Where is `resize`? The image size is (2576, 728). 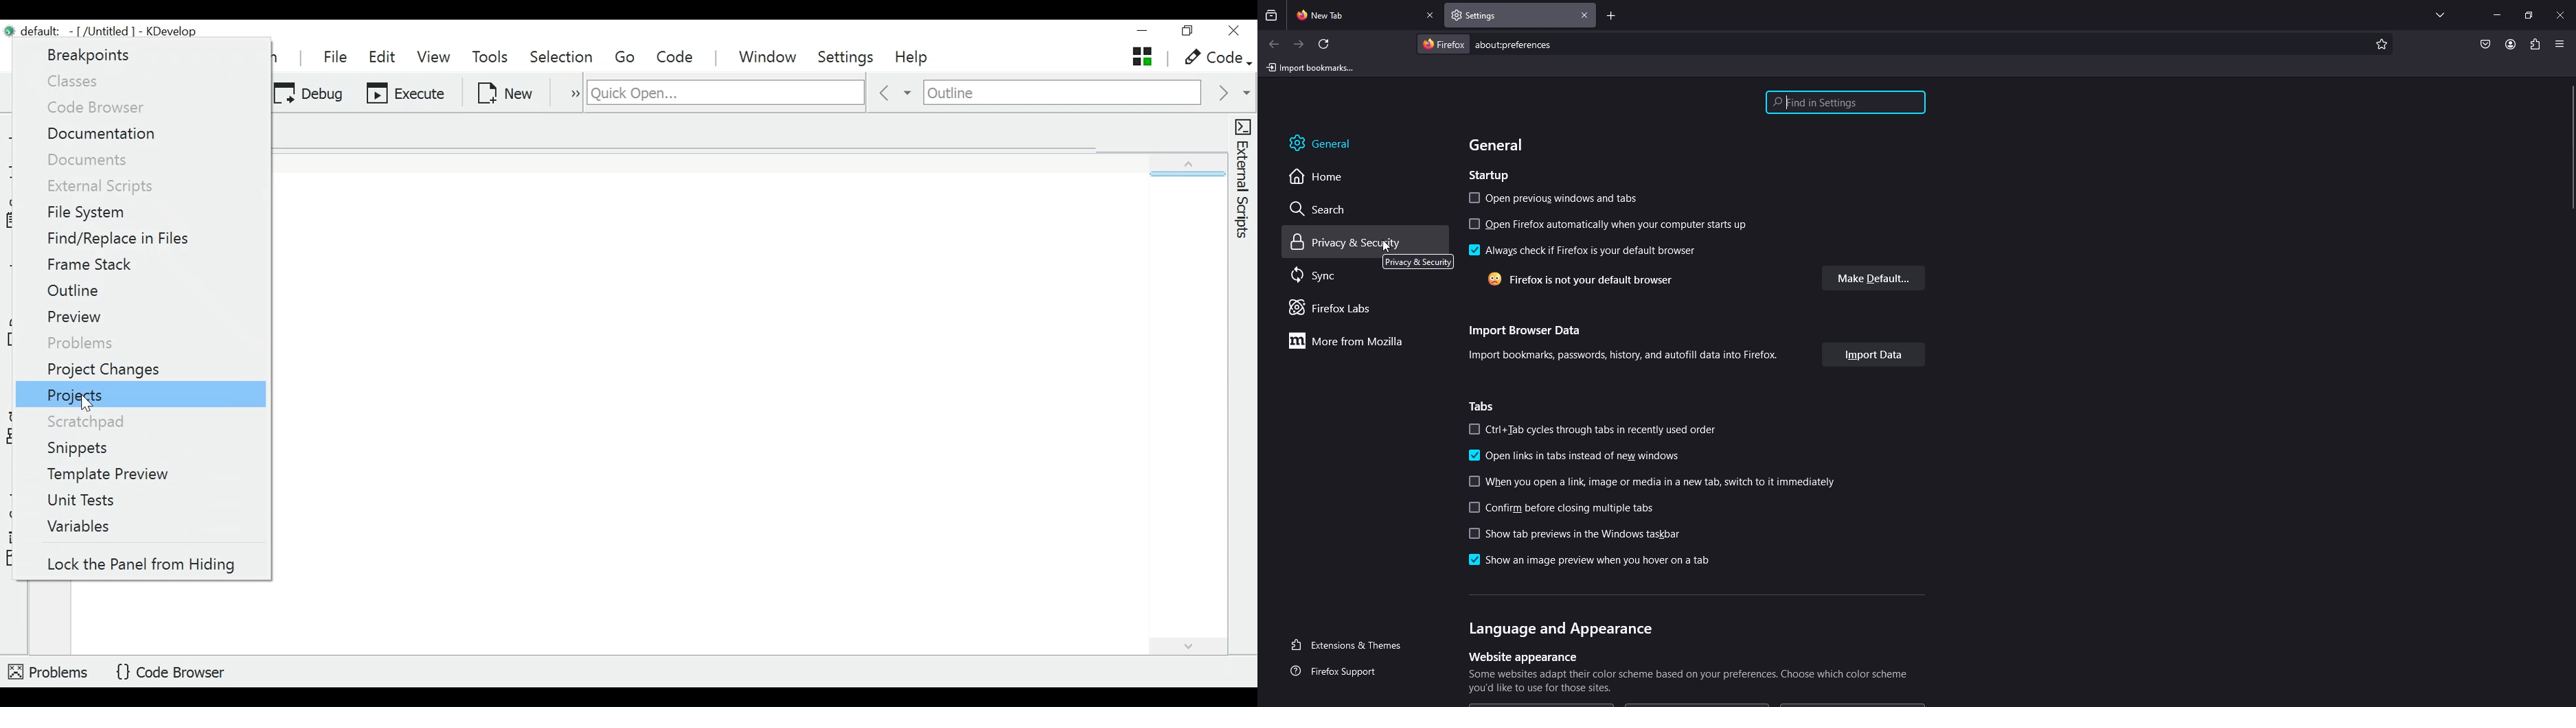 resize is located at coordinates (2529, 15).